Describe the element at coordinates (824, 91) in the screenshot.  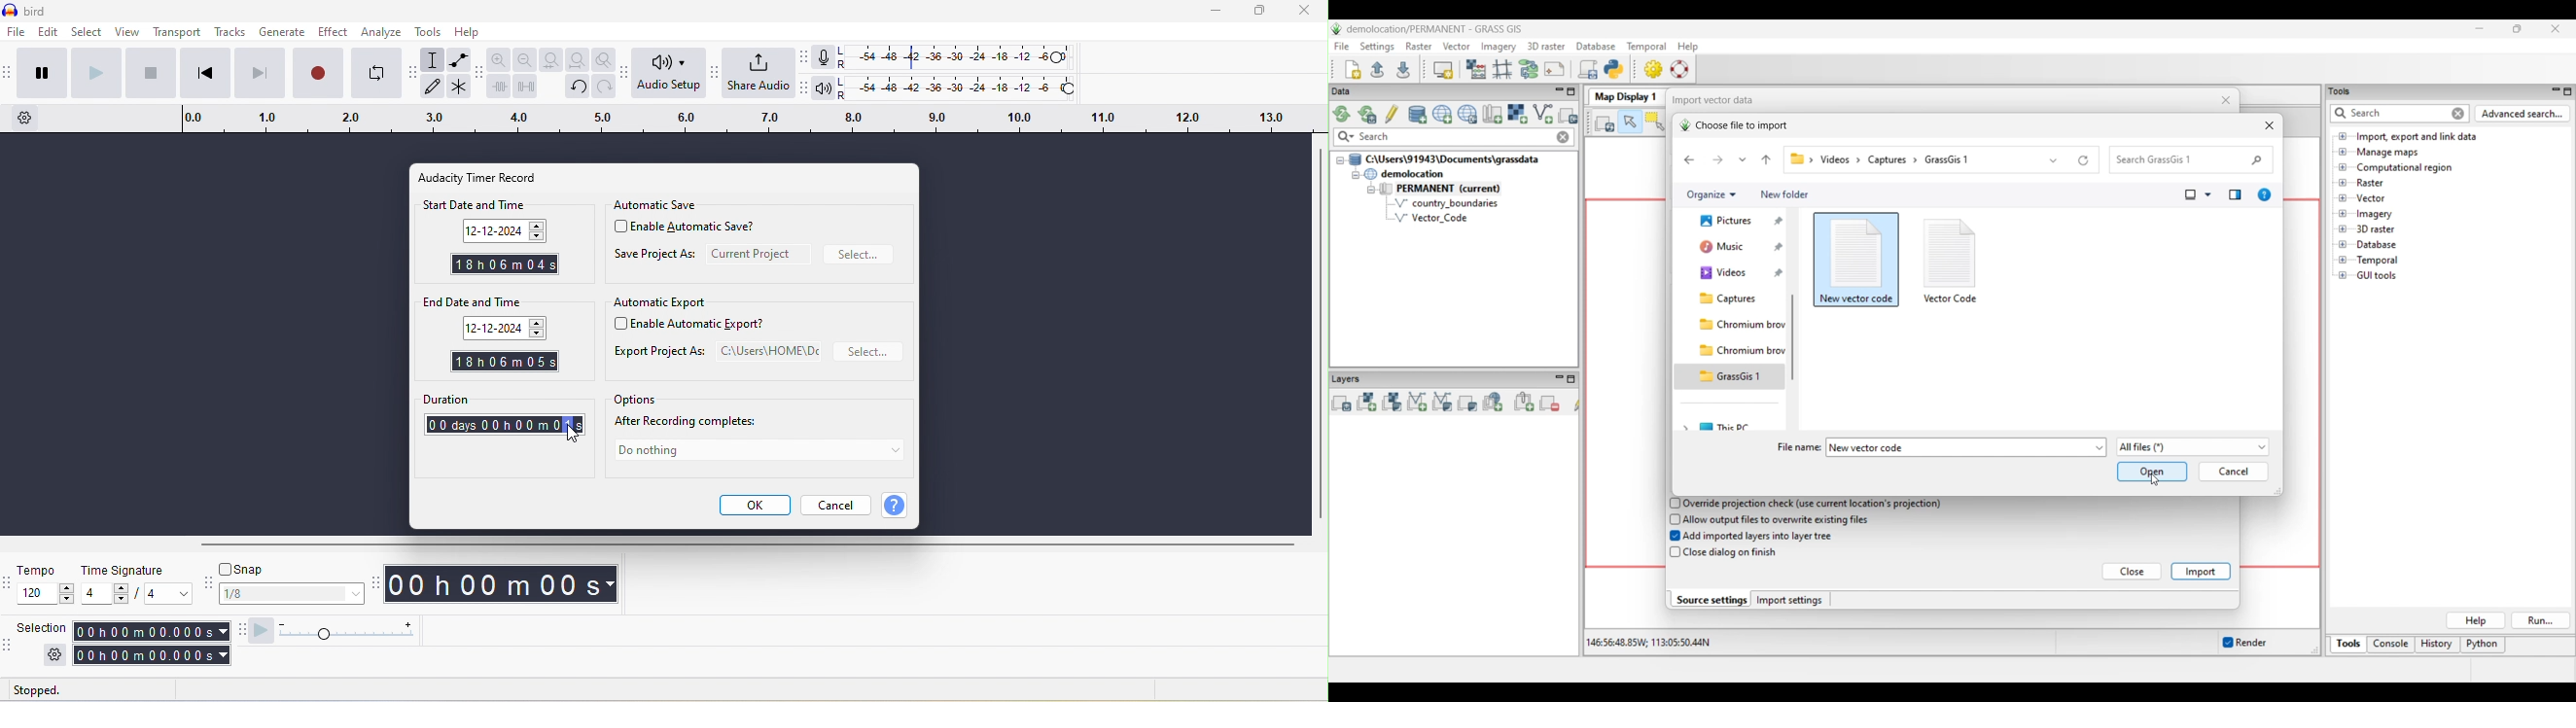
I see `playback meter` at that location.